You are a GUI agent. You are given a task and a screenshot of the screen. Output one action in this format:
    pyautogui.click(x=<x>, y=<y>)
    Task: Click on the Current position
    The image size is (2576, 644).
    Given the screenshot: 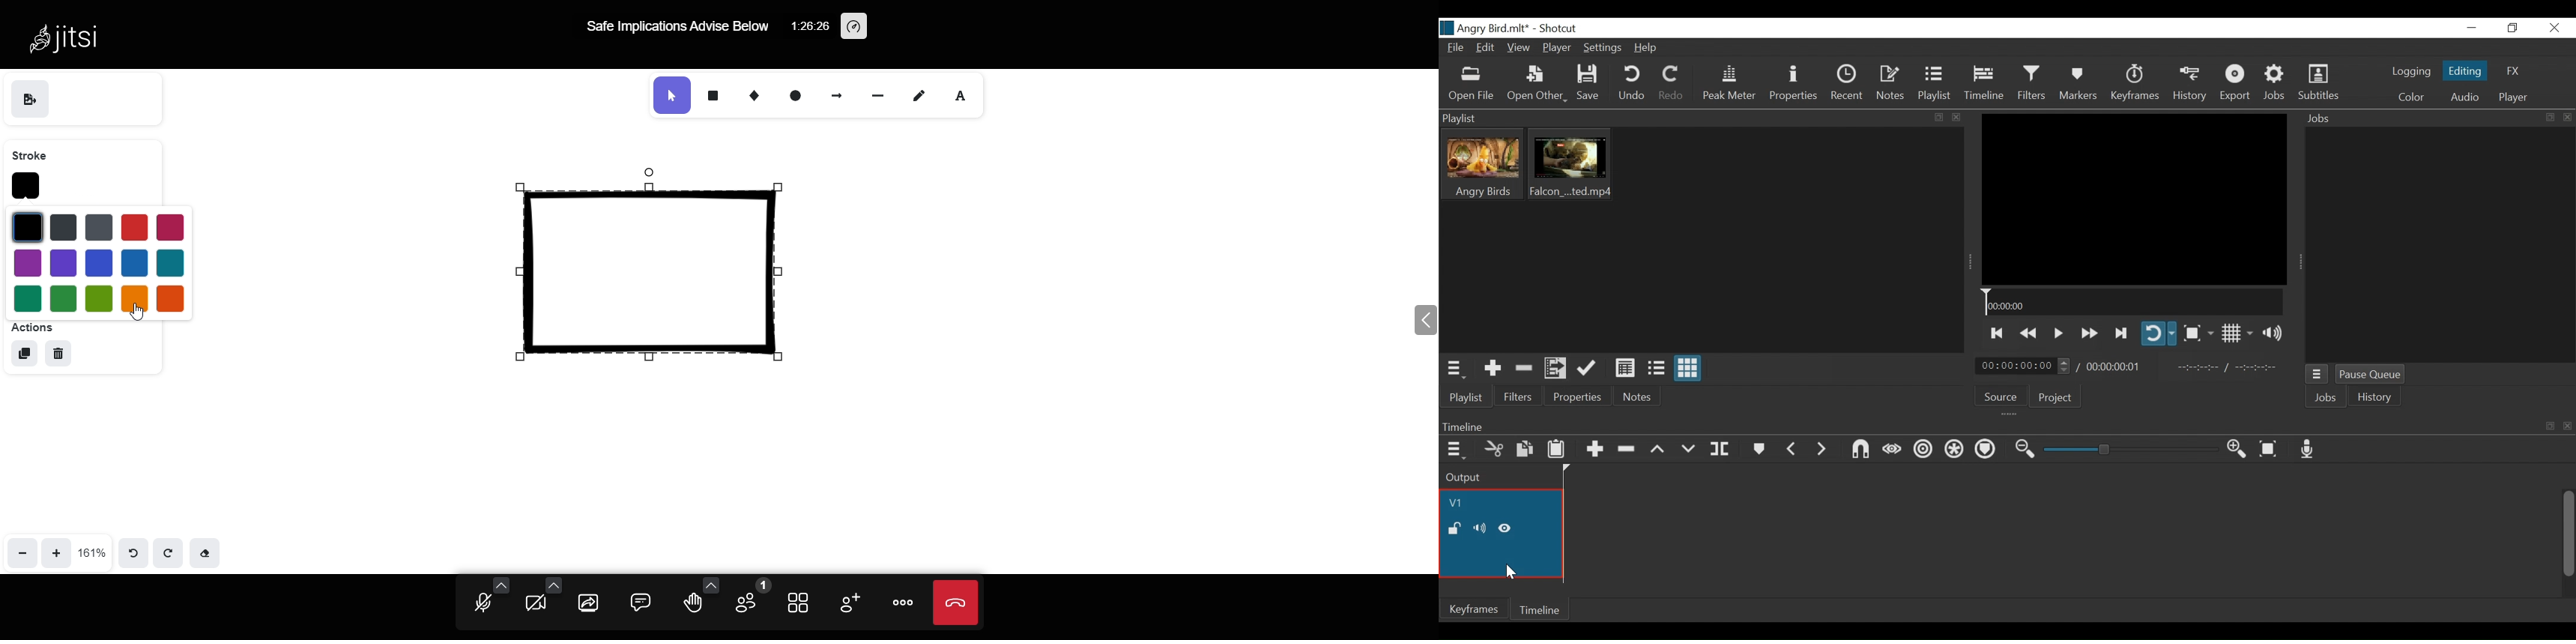 What is the action you would take?
    pyautogui.click(x=2023, y=366)
    